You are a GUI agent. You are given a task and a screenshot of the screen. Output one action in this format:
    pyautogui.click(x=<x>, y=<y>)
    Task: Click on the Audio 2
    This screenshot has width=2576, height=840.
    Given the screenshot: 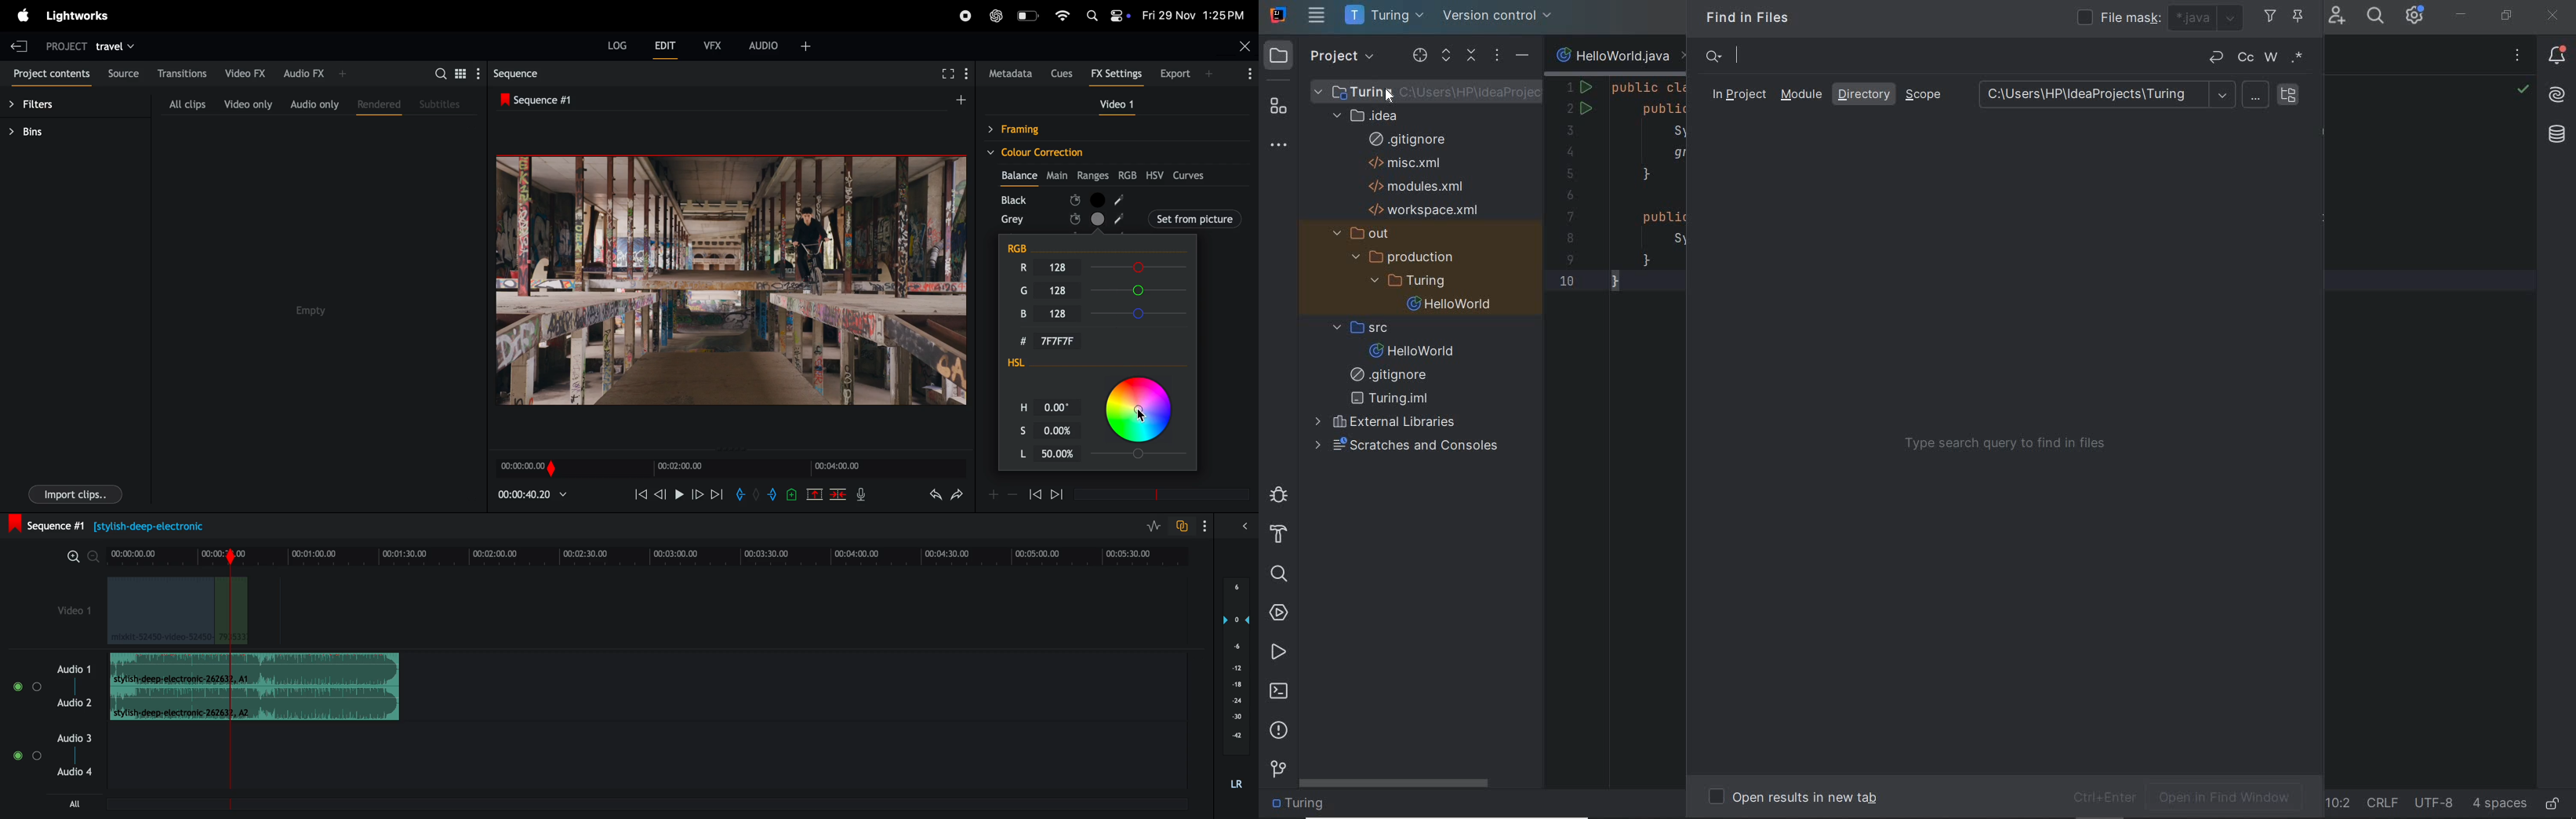 What is the action you would take?
    pyautogui.click(x=74, y=702)
    